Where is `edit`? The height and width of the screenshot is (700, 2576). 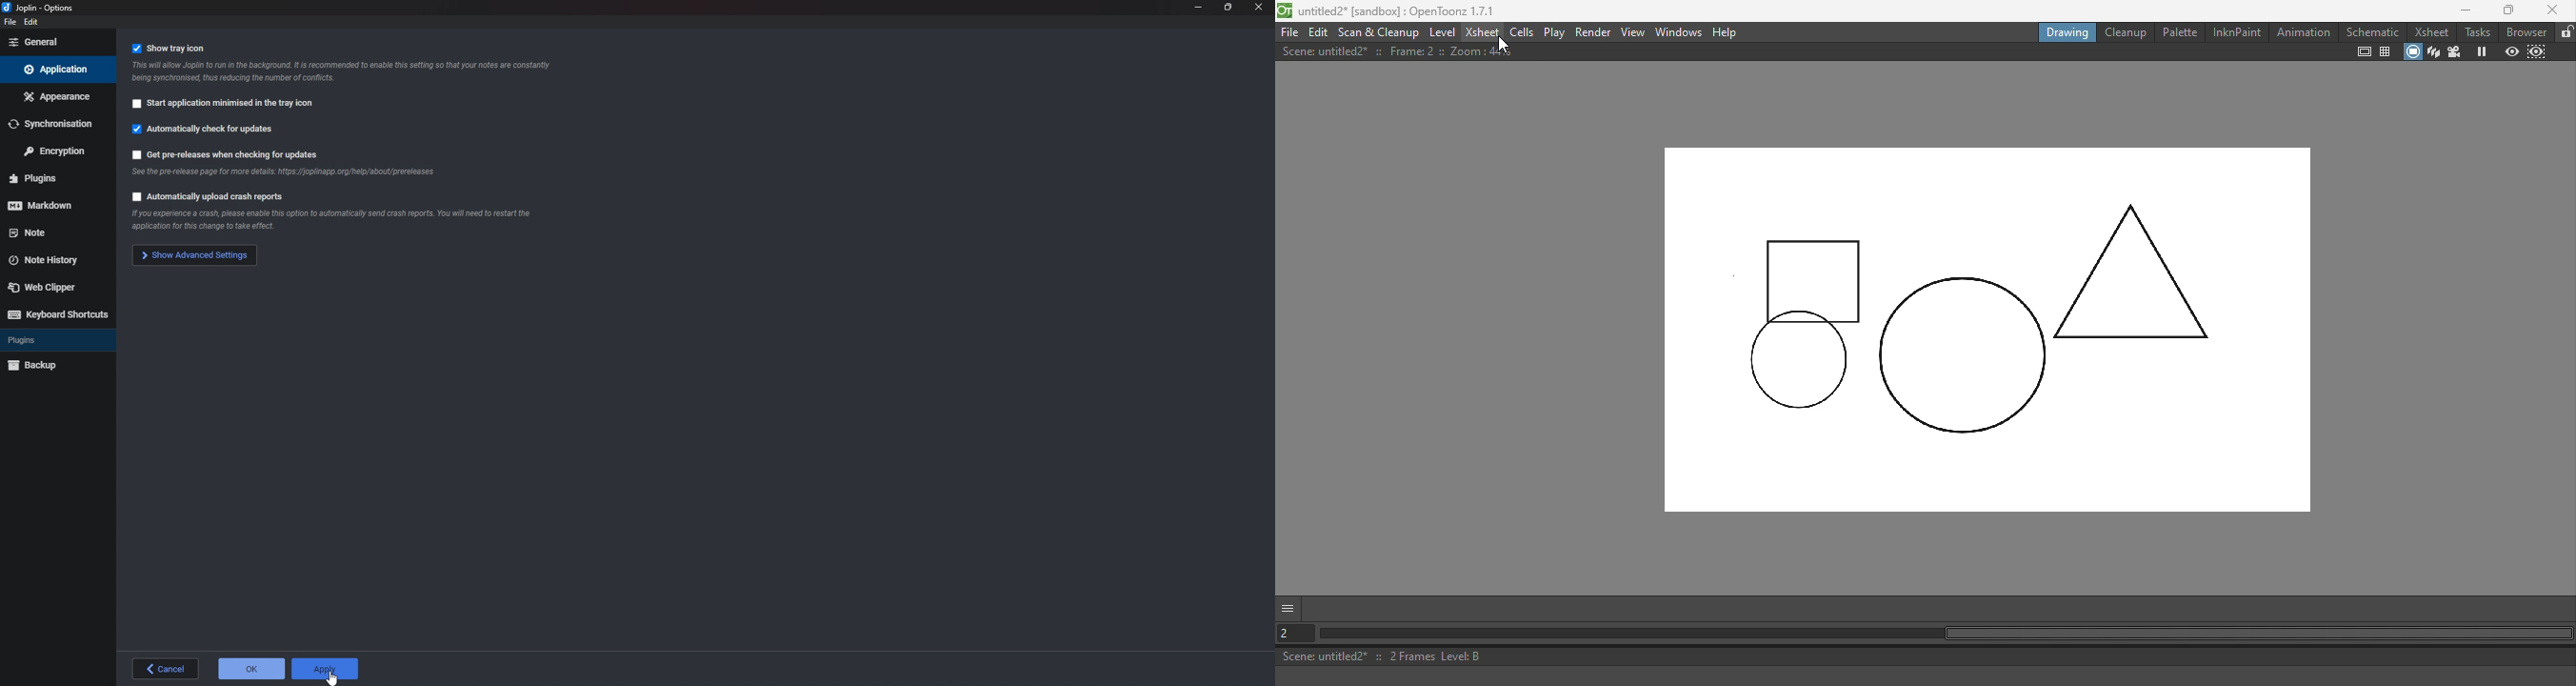
edit is located at coordinates (33, 23).